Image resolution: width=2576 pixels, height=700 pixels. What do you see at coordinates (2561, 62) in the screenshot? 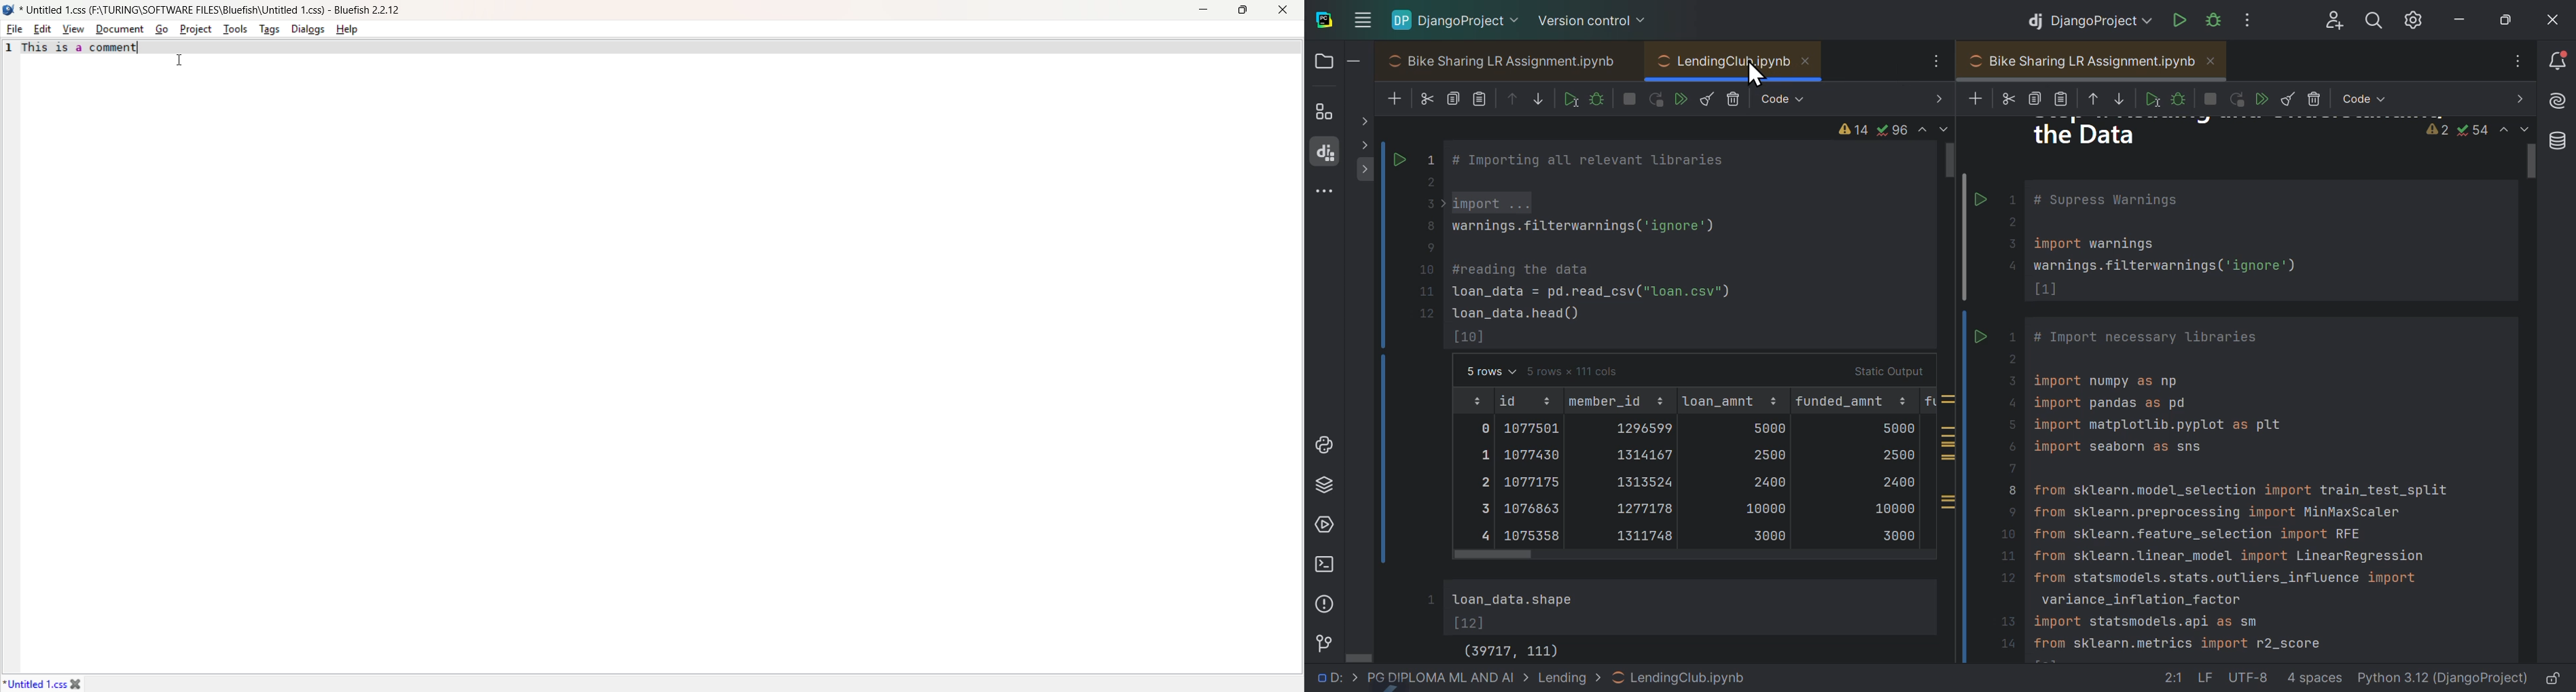
I see `Notifications` at bounding box center [2561, 62].